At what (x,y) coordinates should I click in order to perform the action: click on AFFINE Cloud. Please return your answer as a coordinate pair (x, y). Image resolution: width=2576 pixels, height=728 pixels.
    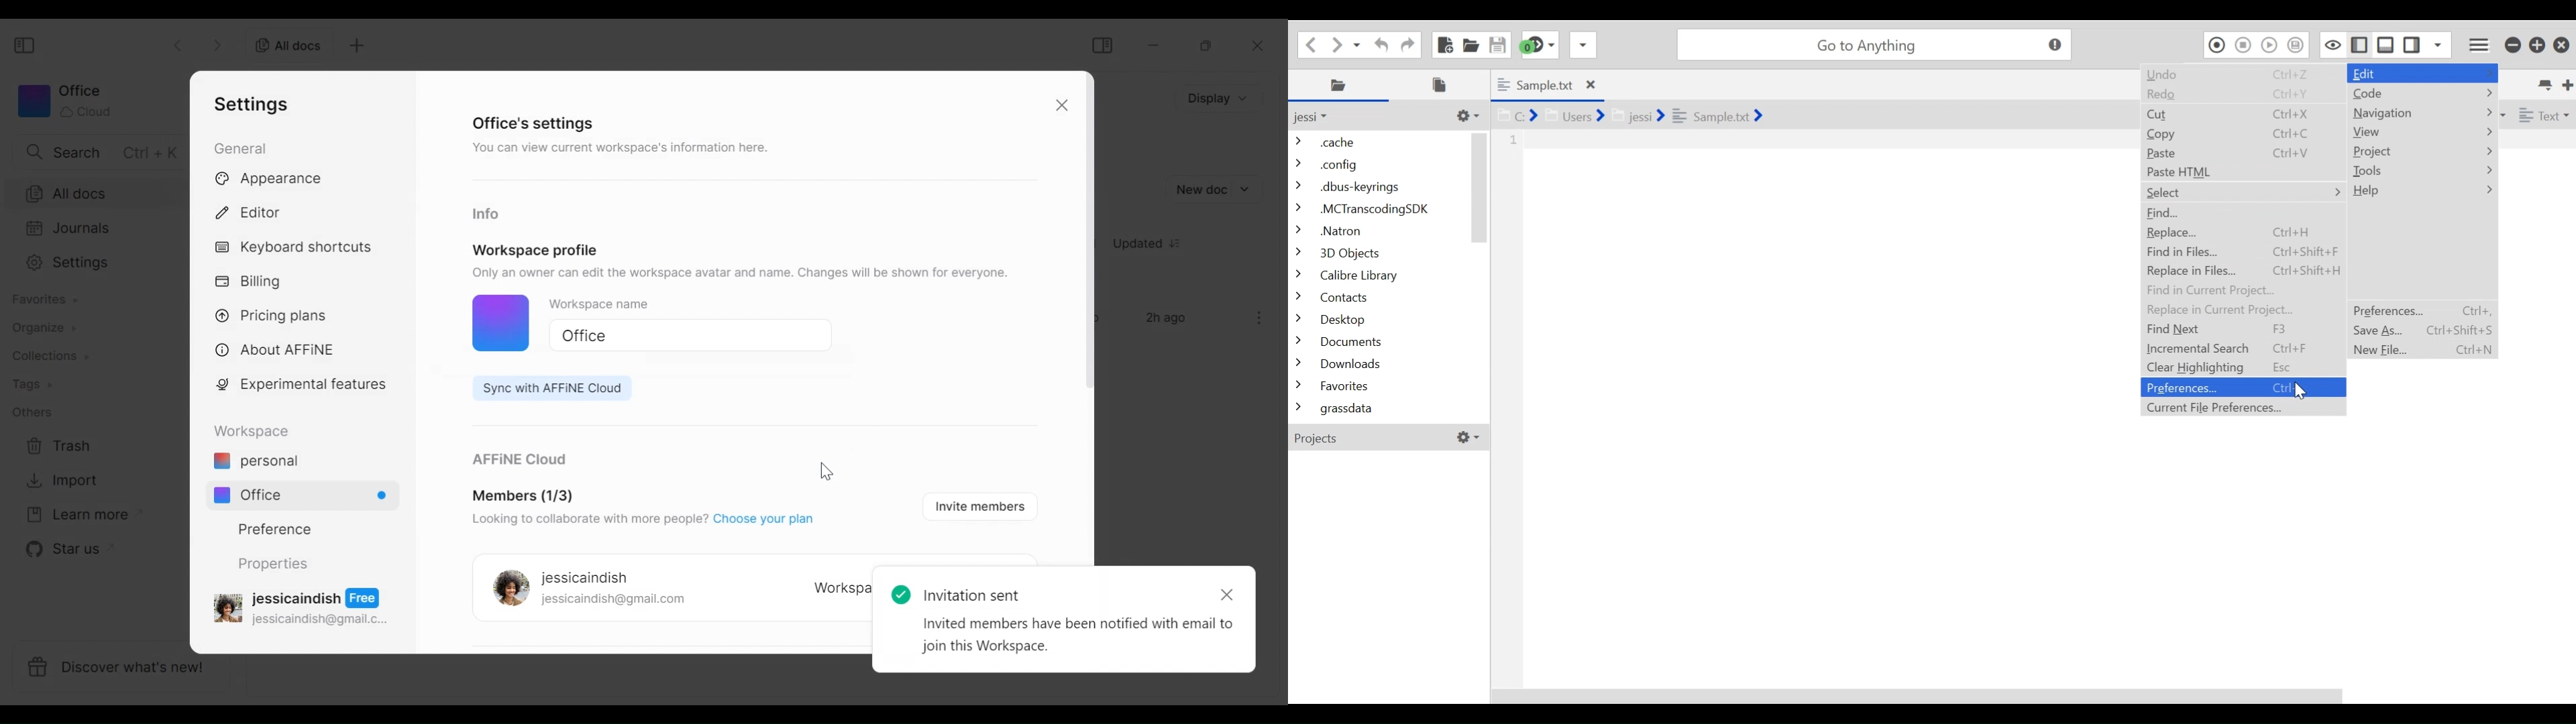
    Looking at the image, I should click on (517, 461).